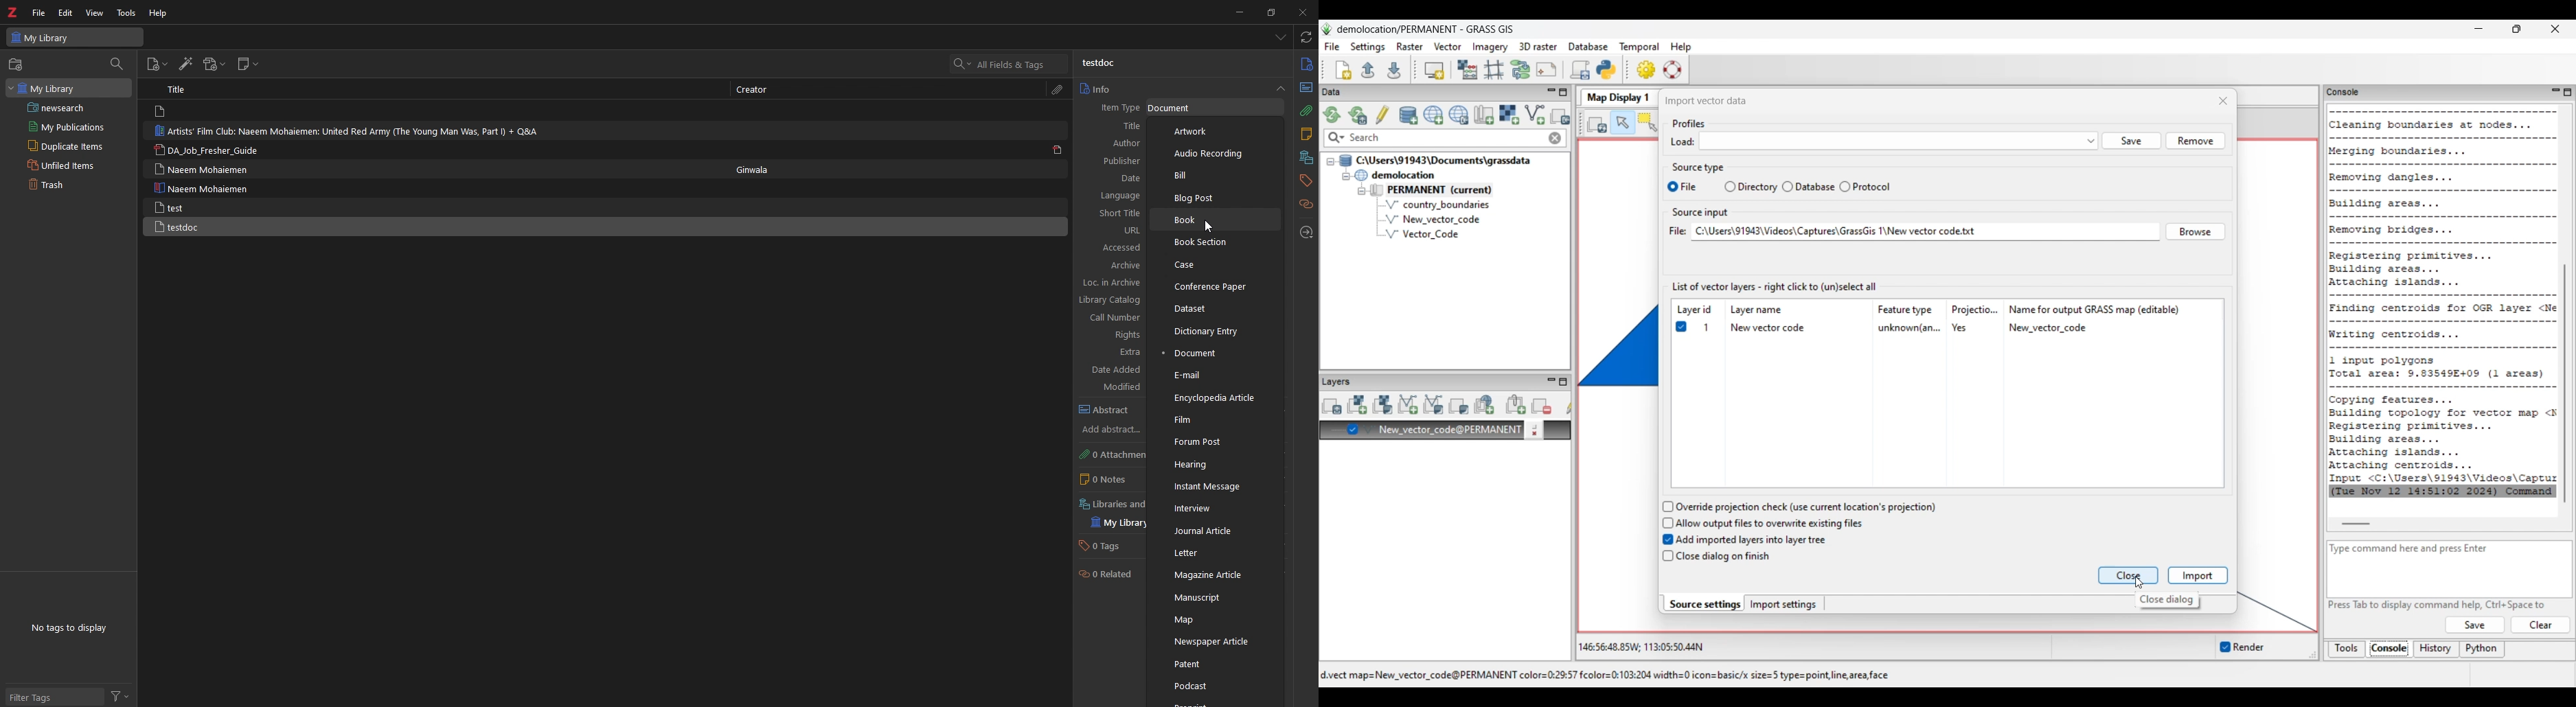 This screenshot has width=2576, height=728. I want to click on letter, so click(1215, 553).